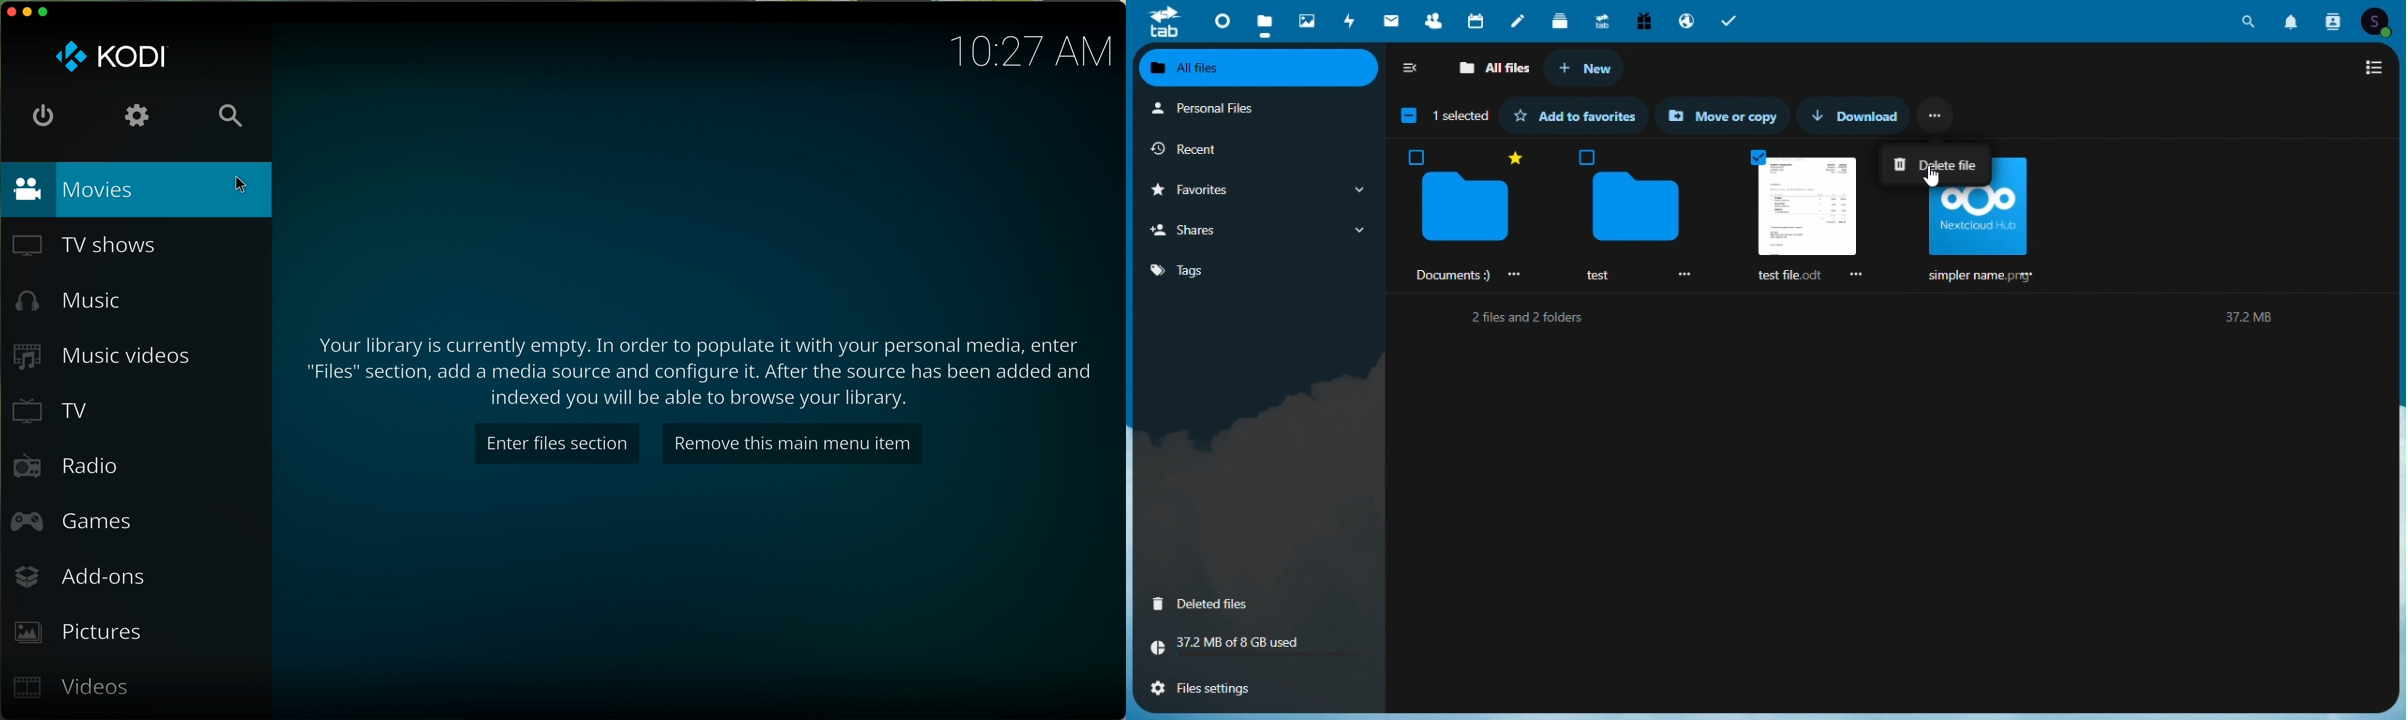 The height and width of the screenshot is (728, 2408). Describe the element at coordinates (1248, 651) in the screenshot. I see `Storage` at that location.